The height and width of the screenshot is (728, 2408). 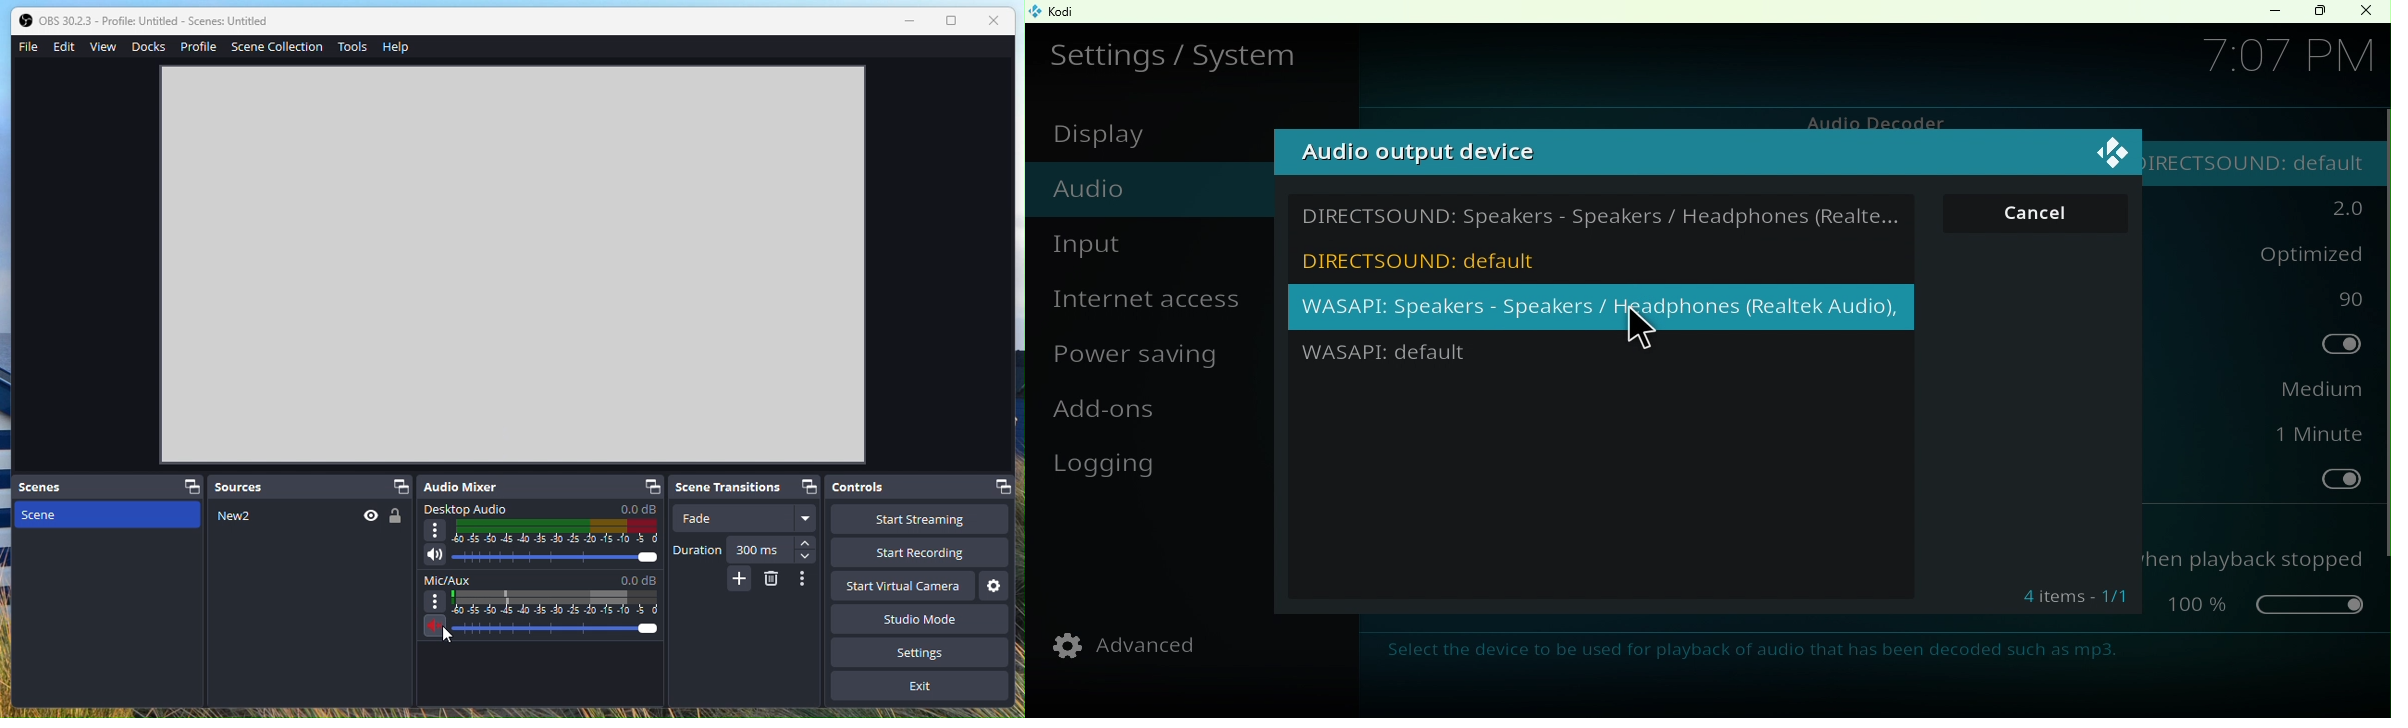 I want to click on Desktop Audio settings, so click(x=540, y=537).